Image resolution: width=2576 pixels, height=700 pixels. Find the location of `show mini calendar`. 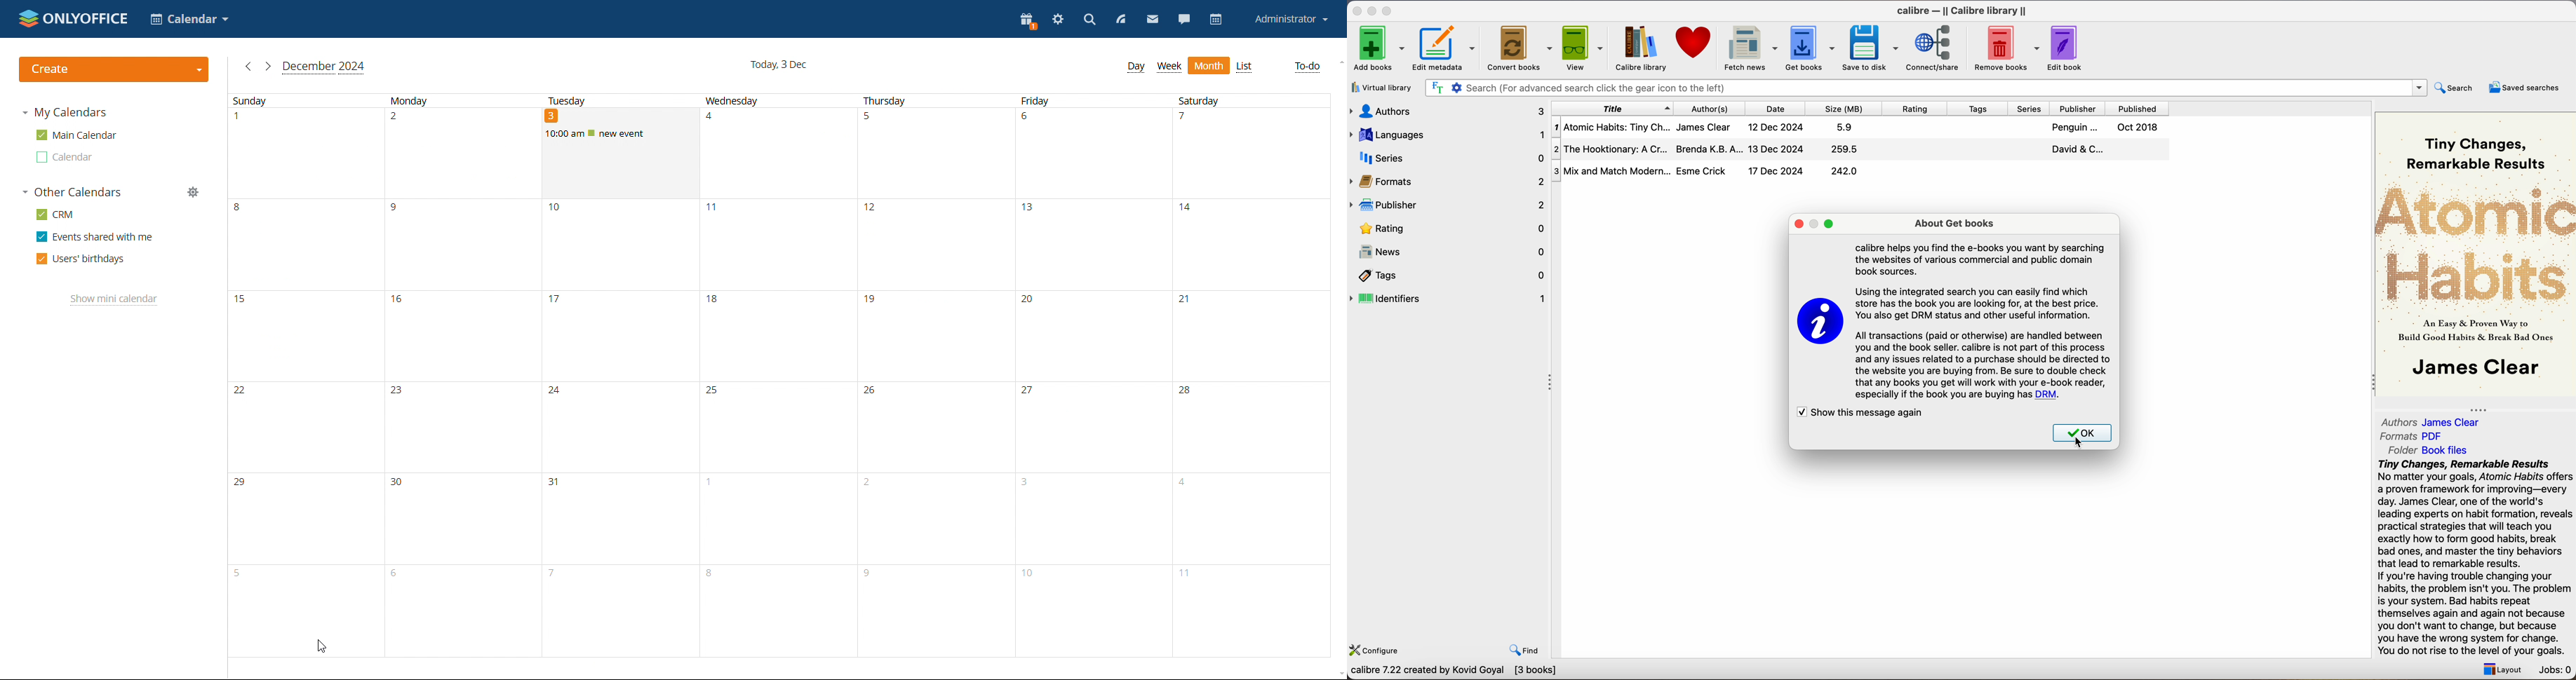

show mini calendar is located at coordinates (114, 300).